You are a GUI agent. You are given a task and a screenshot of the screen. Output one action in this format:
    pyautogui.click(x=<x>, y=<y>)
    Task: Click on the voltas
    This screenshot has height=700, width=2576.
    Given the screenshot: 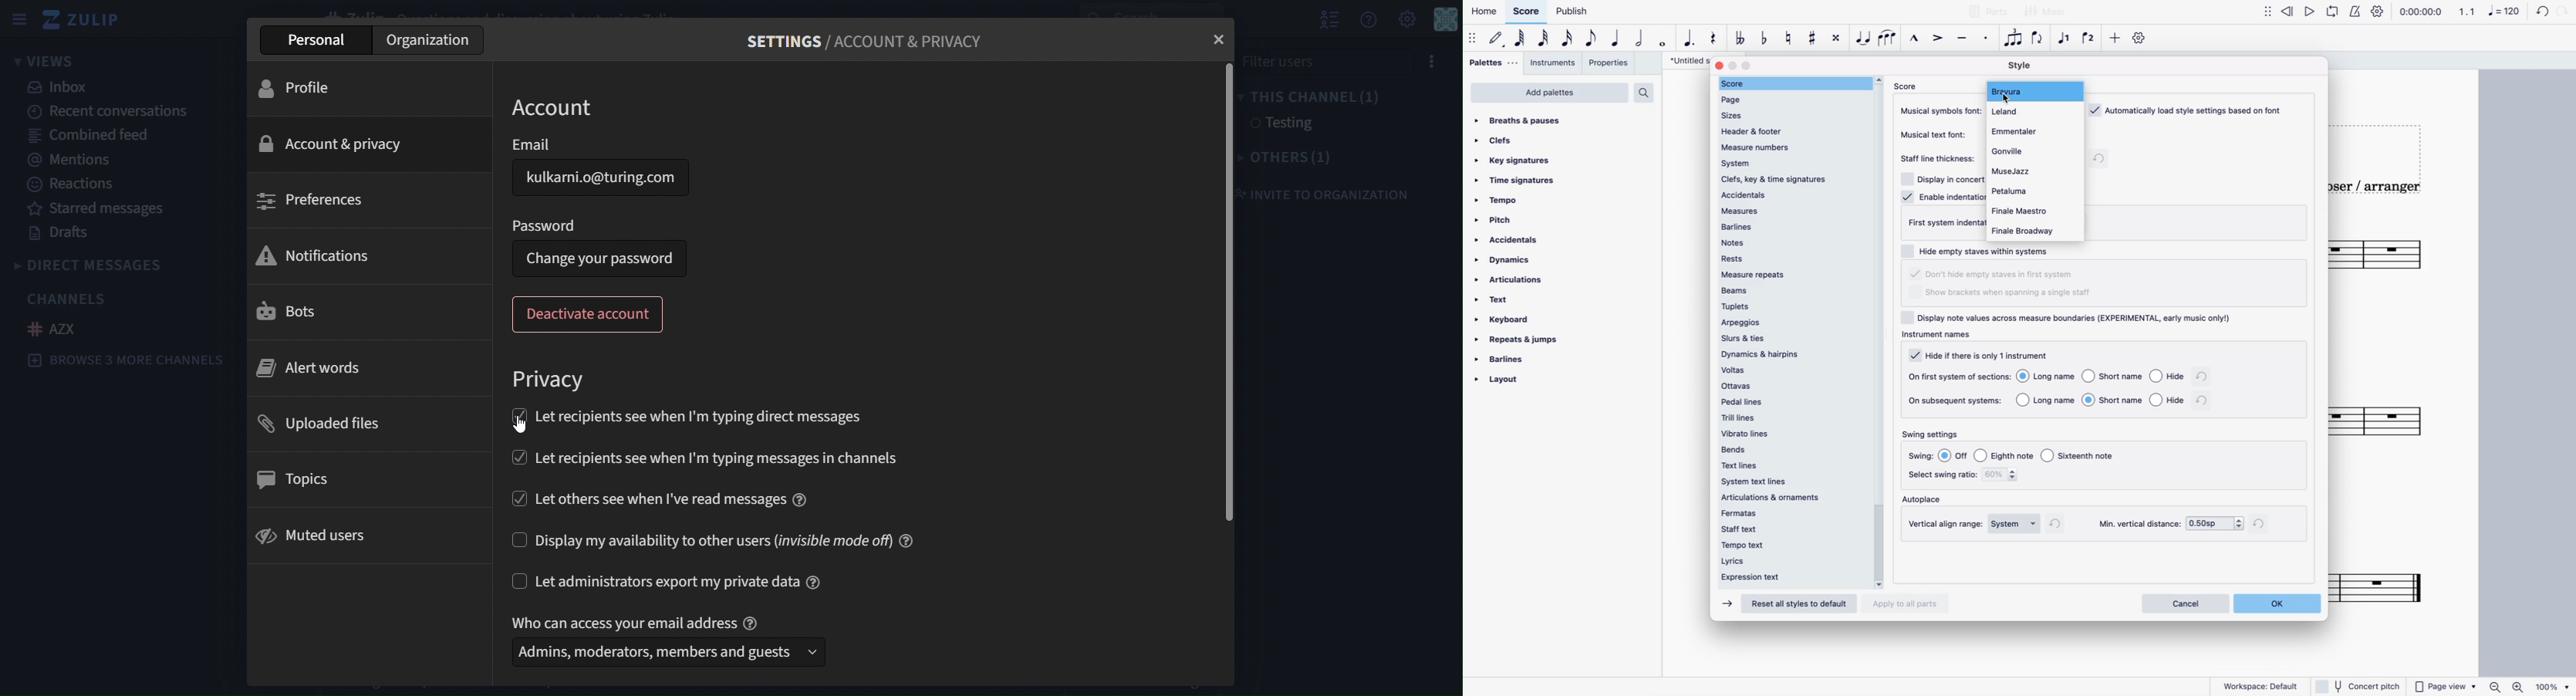 What is the action you would take?
    pyautogui.click(x=1791, y=370)
    